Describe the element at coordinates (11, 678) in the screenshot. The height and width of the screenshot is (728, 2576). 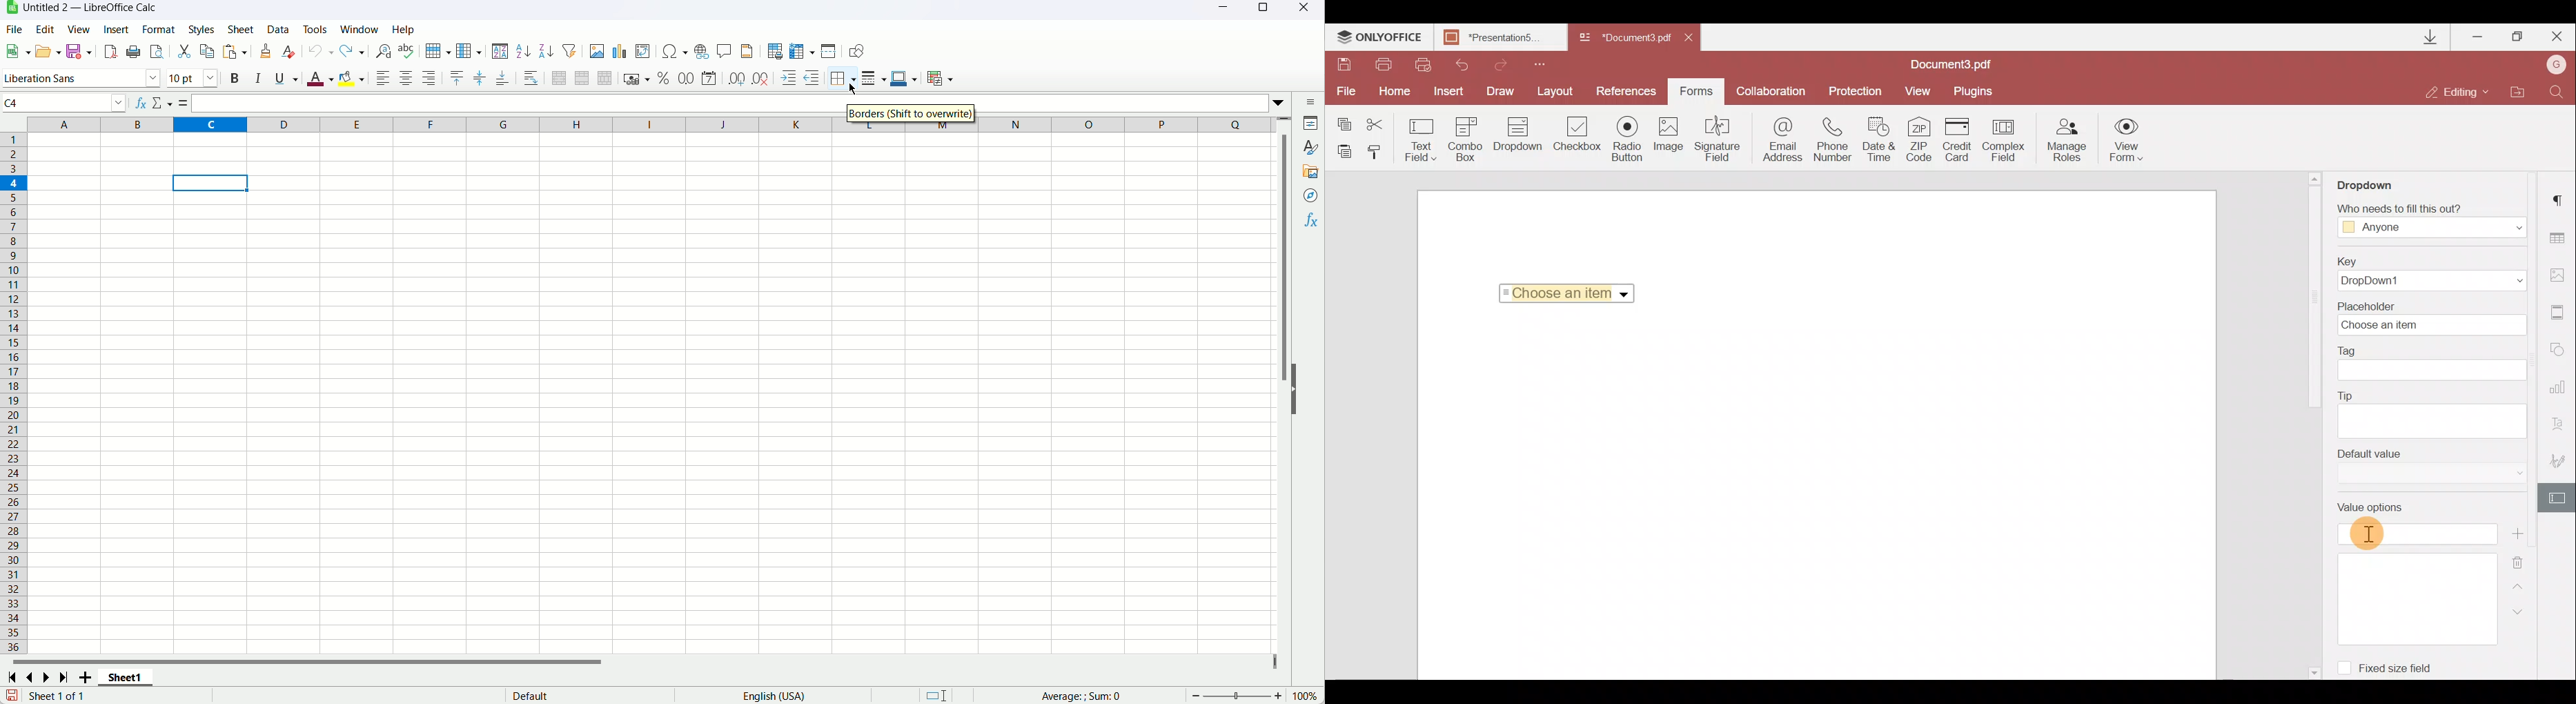
I see `First sheet` at that location.